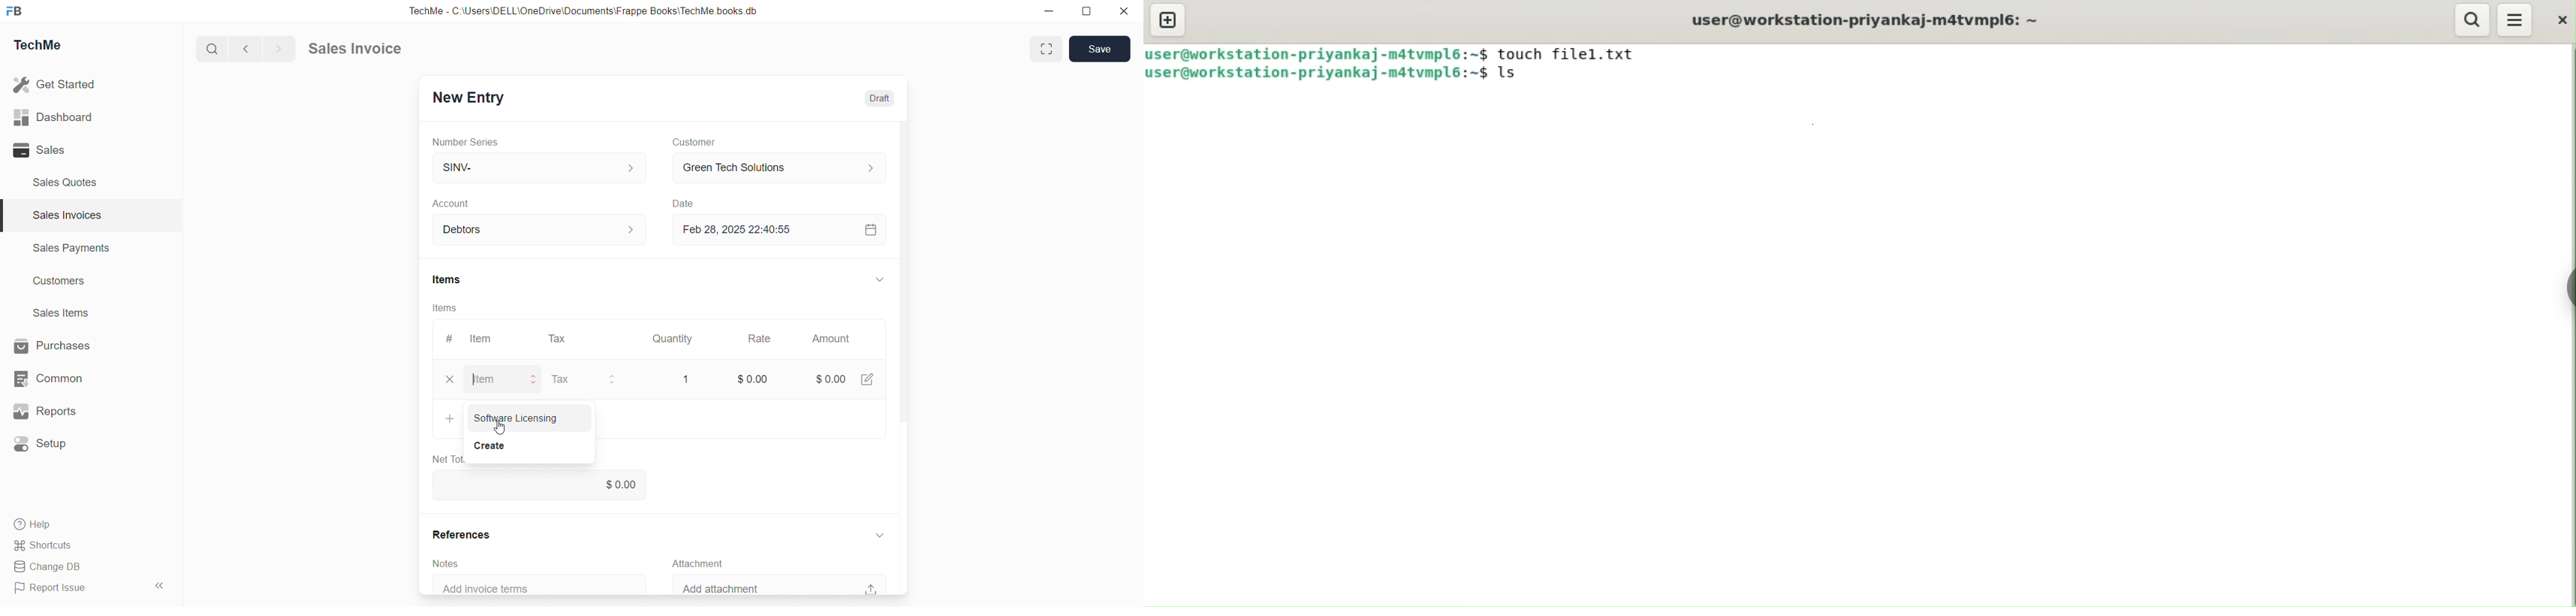  I want to click on Item, so click(484, 380).